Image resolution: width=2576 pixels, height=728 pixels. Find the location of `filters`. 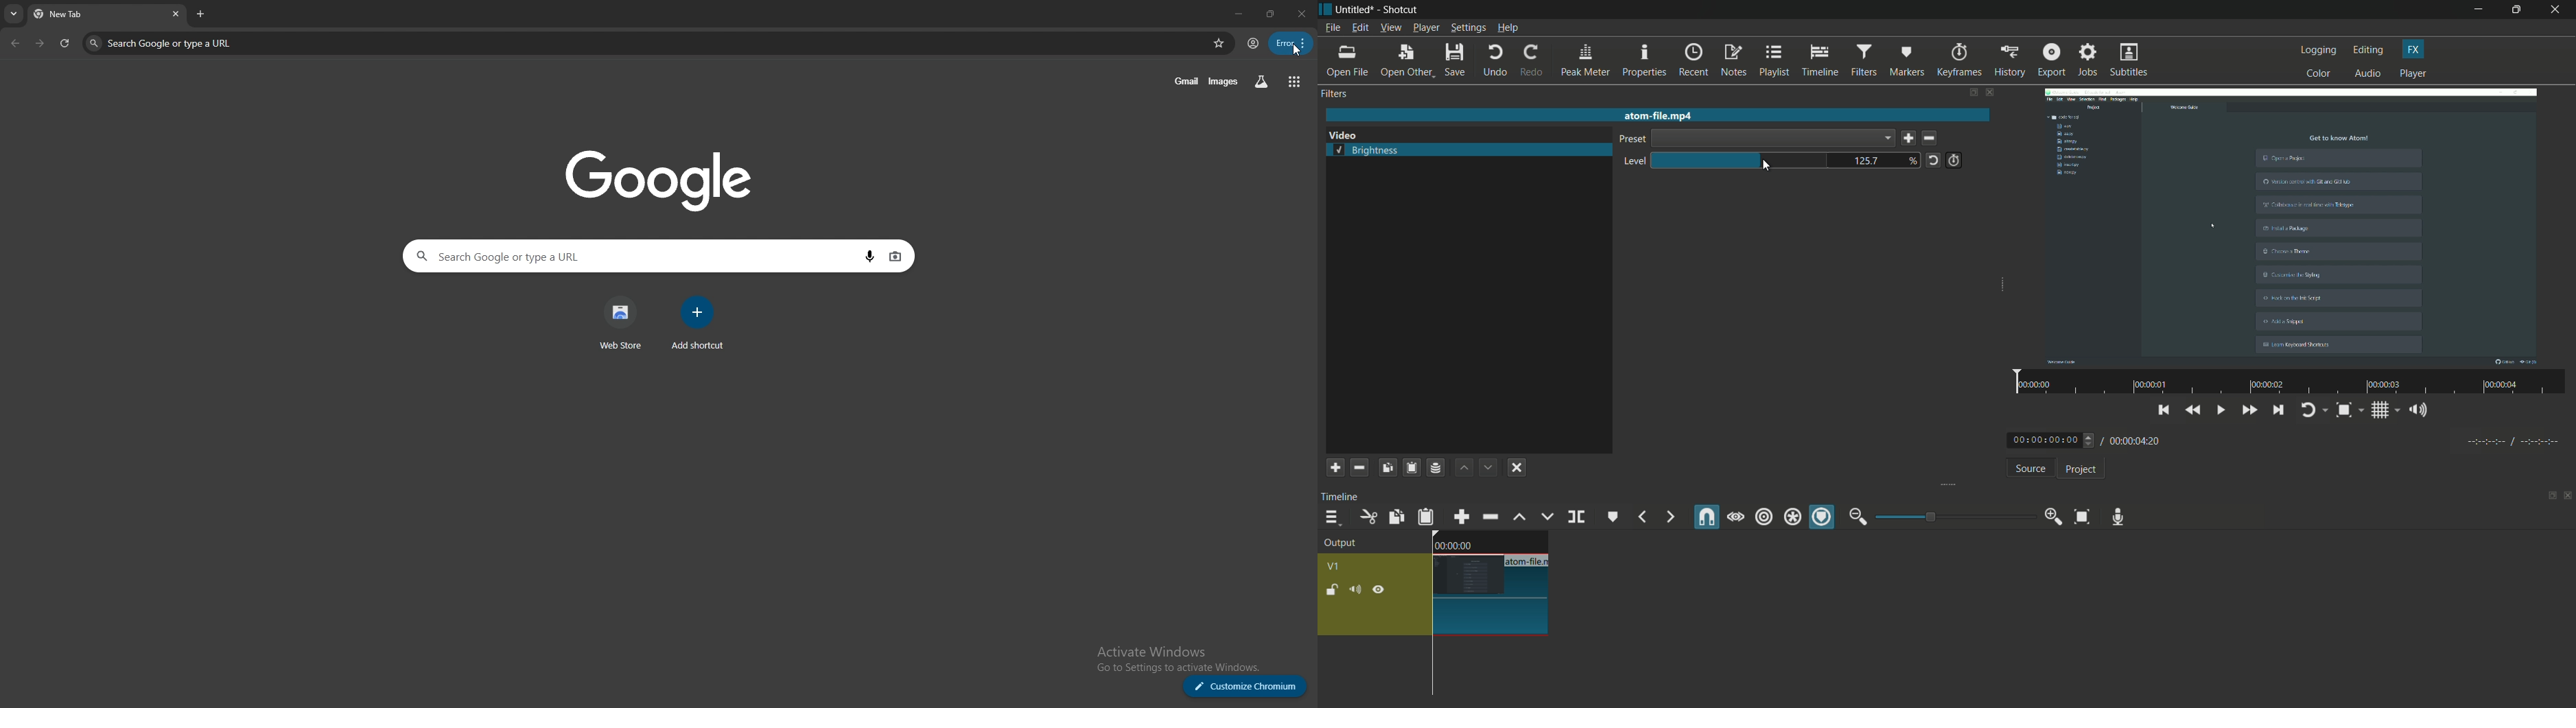

filters is located at coordinates (1336, 94).